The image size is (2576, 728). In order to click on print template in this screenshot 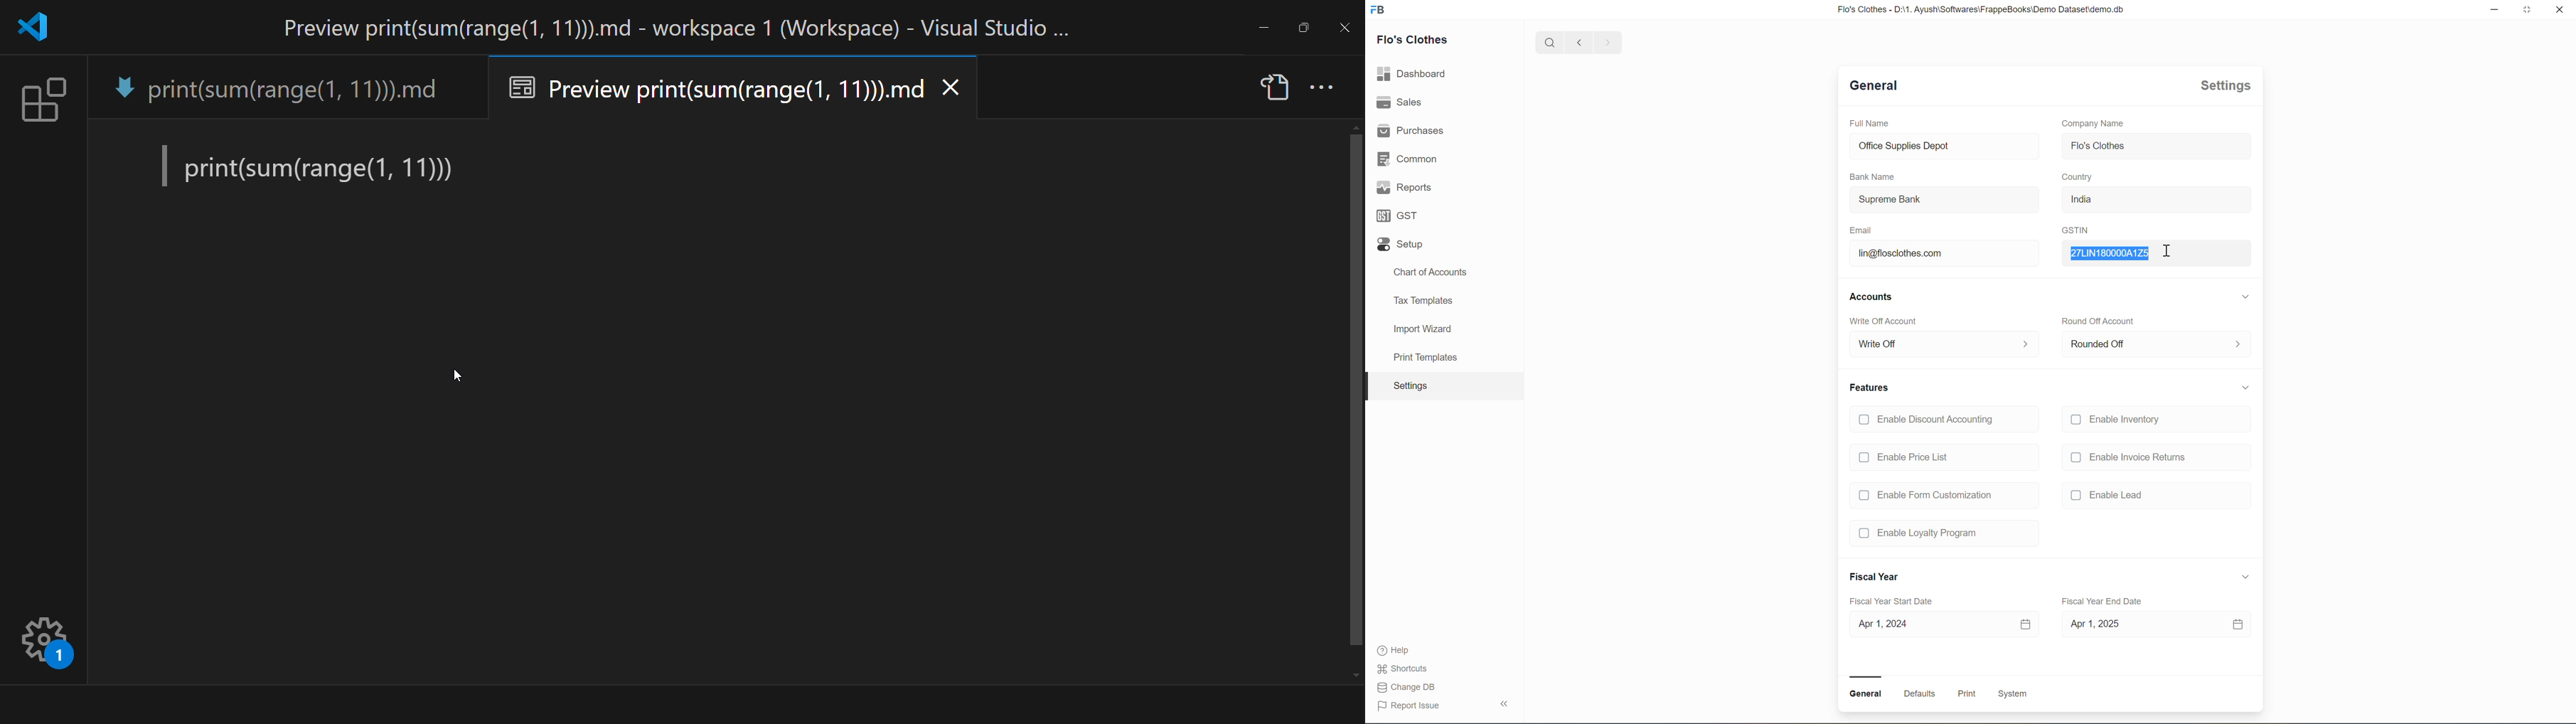, I will do `click(1419, 360)`.